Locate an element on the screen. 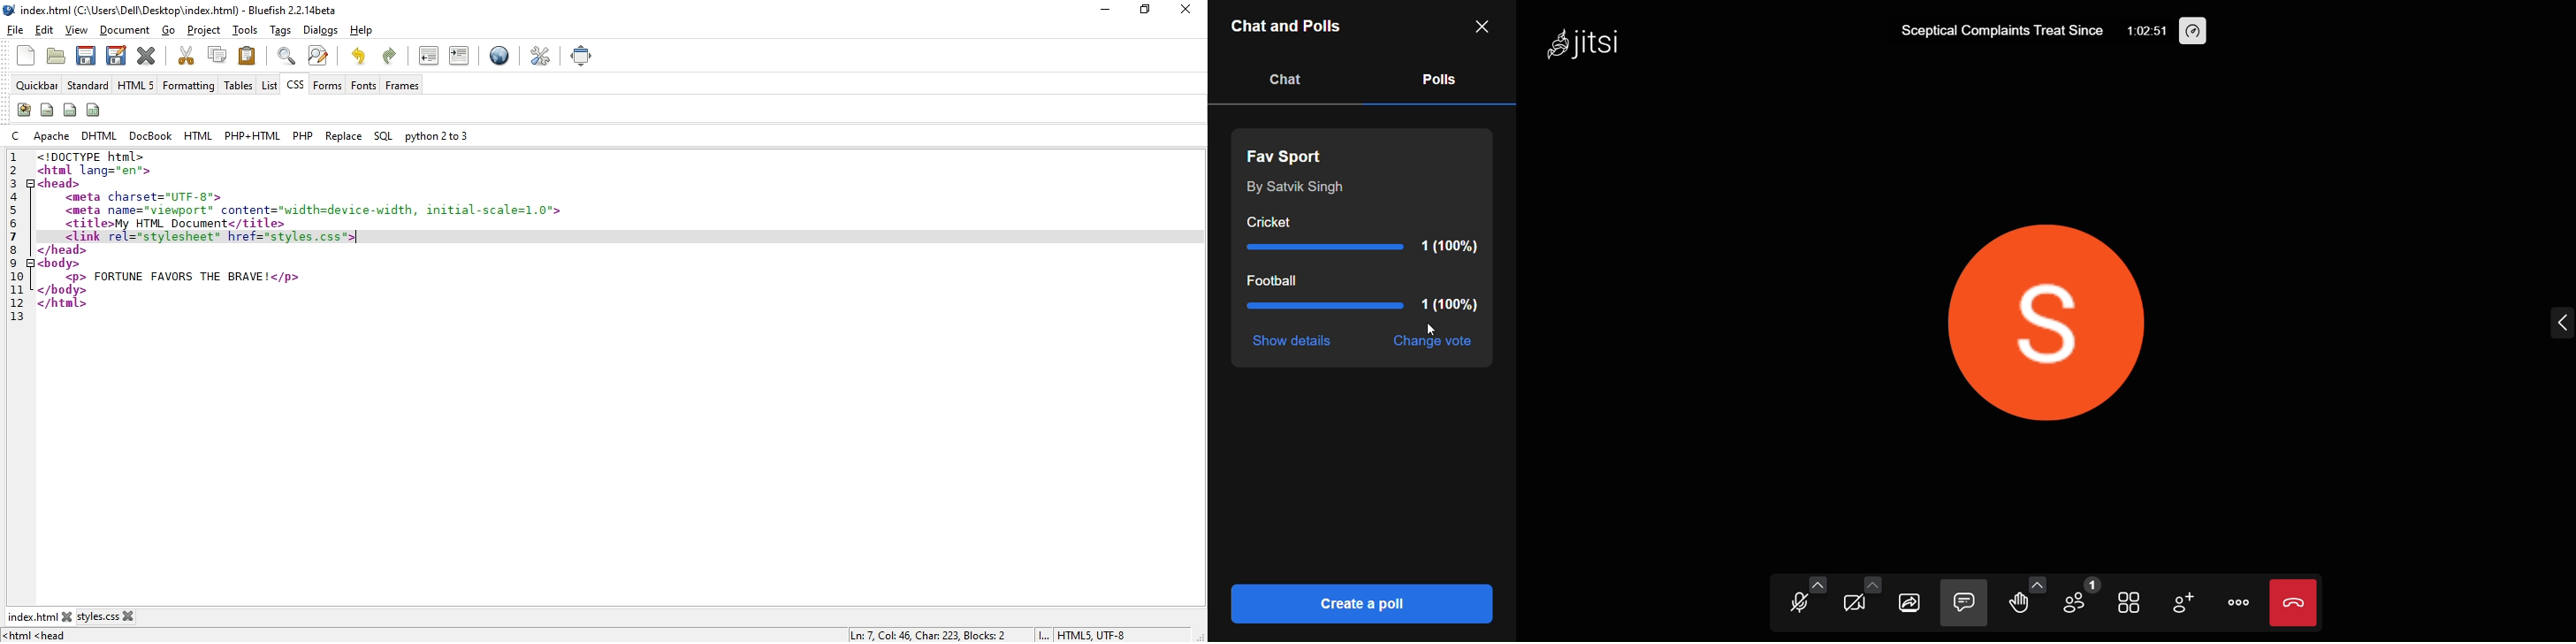  new file is located at coordinates (27, 56).